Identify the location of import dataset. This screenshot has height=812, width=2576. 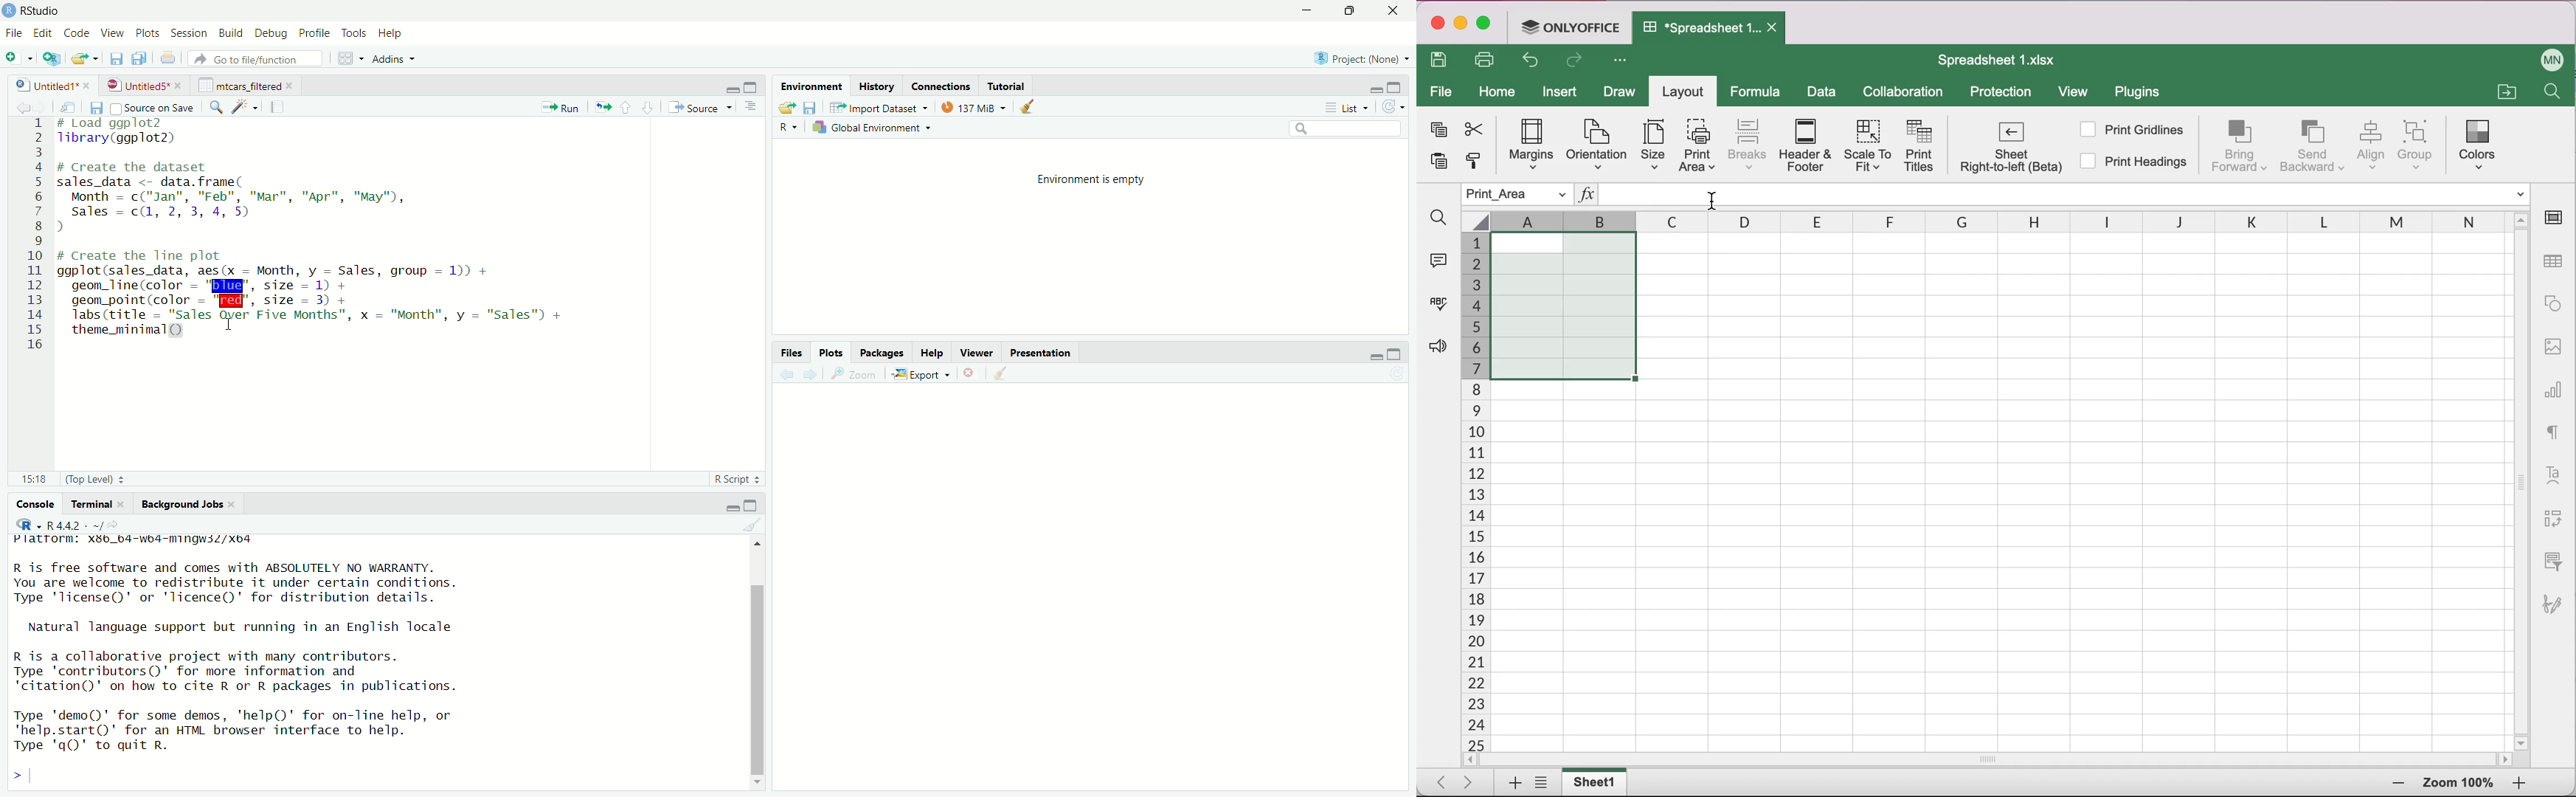
(879, 108).